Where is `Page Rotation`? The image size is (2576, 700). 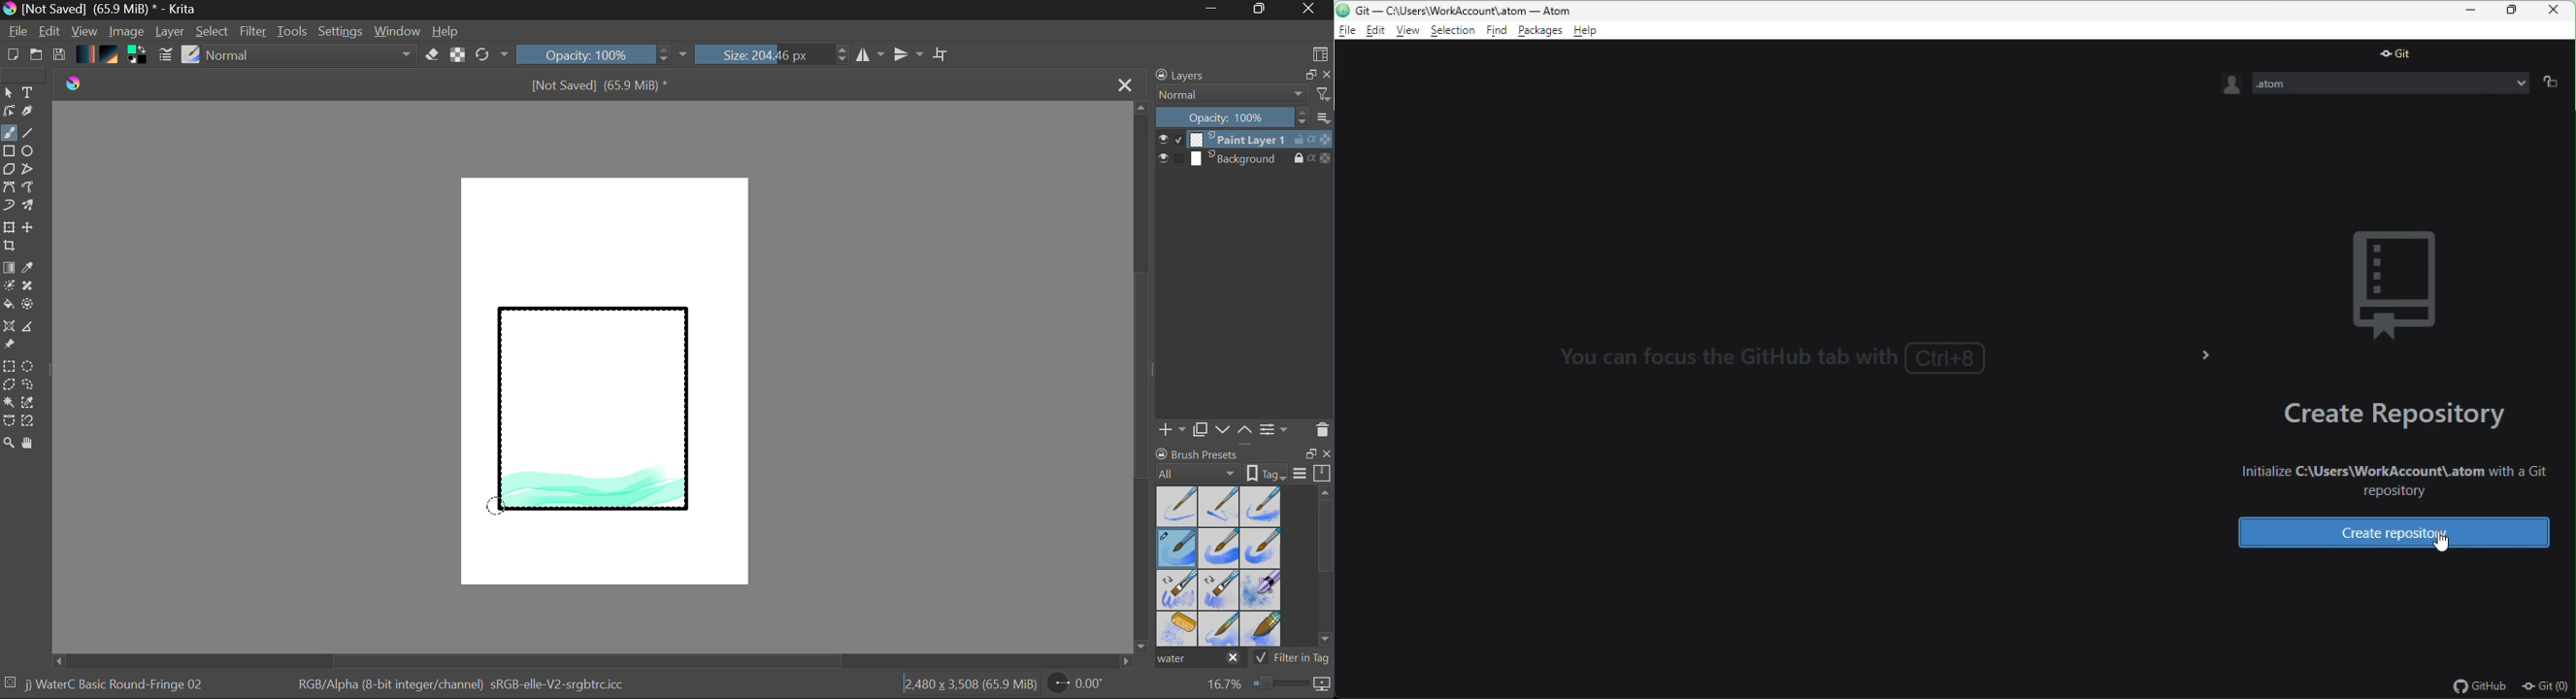
Page Rotation is located at coordinates (1084, 686).